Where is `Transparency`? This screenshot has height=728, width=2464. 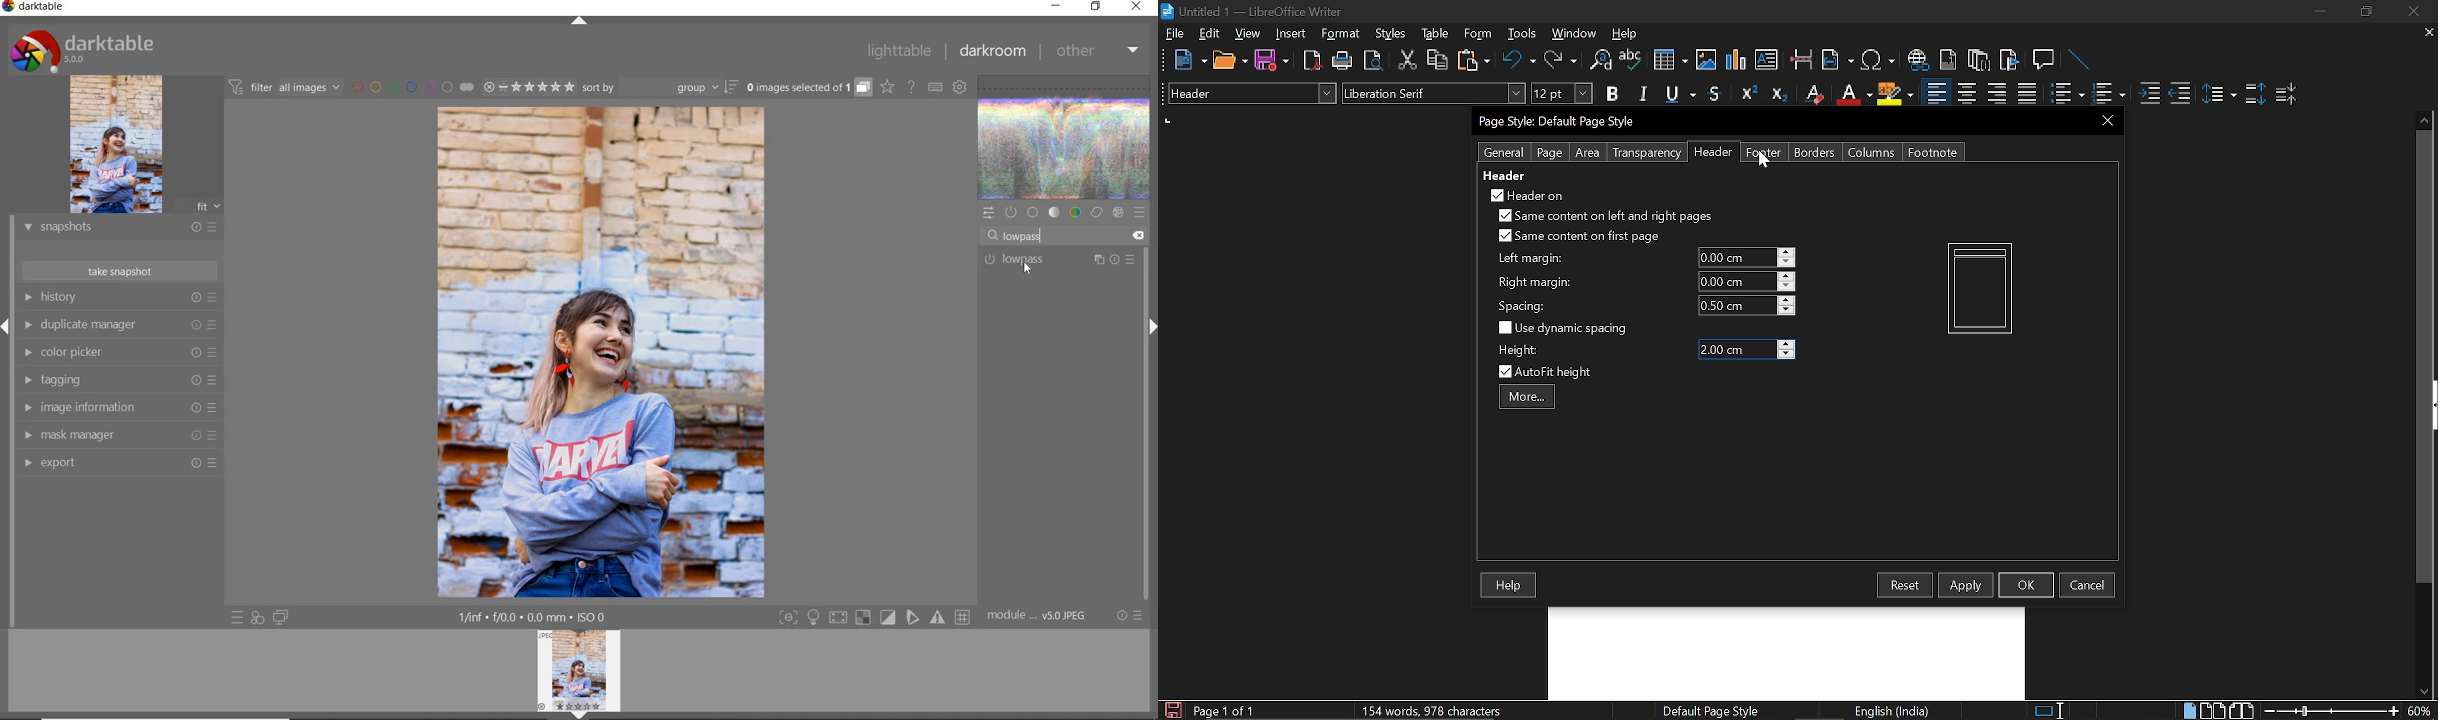 Transparency is located at coordinates (1645, 153).